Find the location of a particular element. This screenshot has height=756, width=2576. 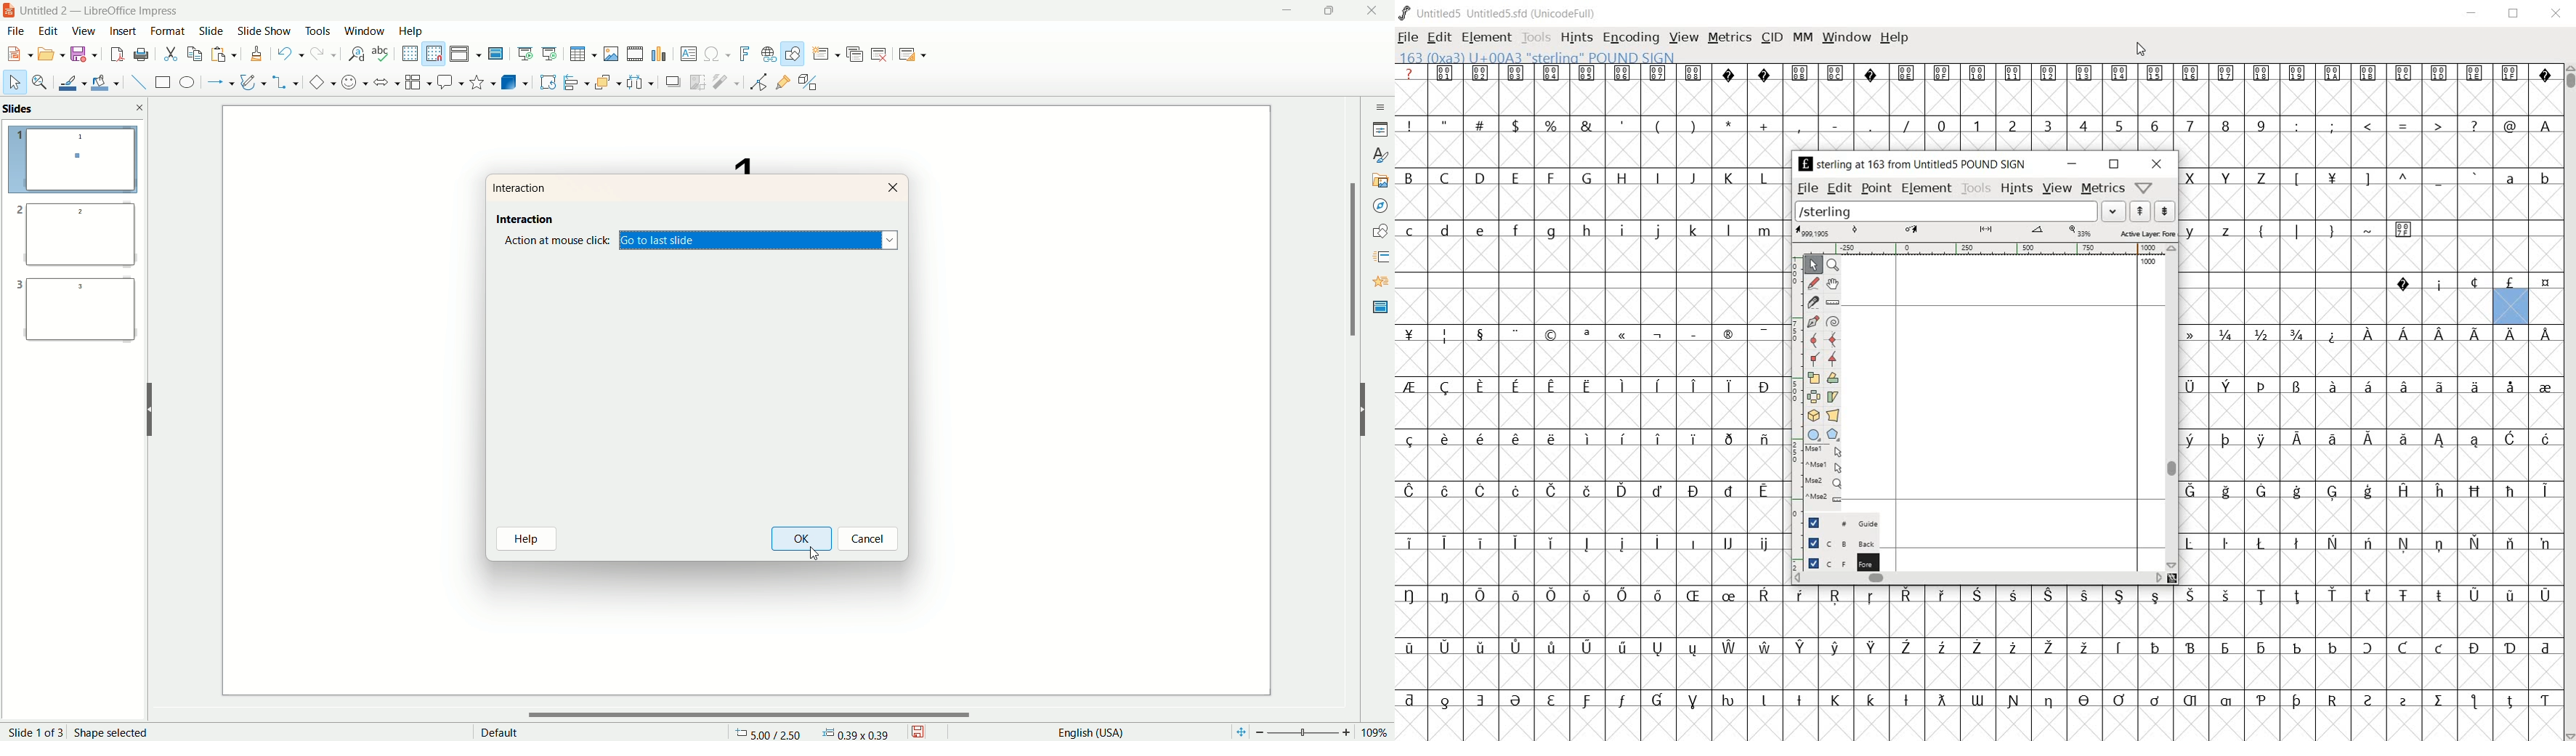

Symbol is located at coordinates (2226, 648).